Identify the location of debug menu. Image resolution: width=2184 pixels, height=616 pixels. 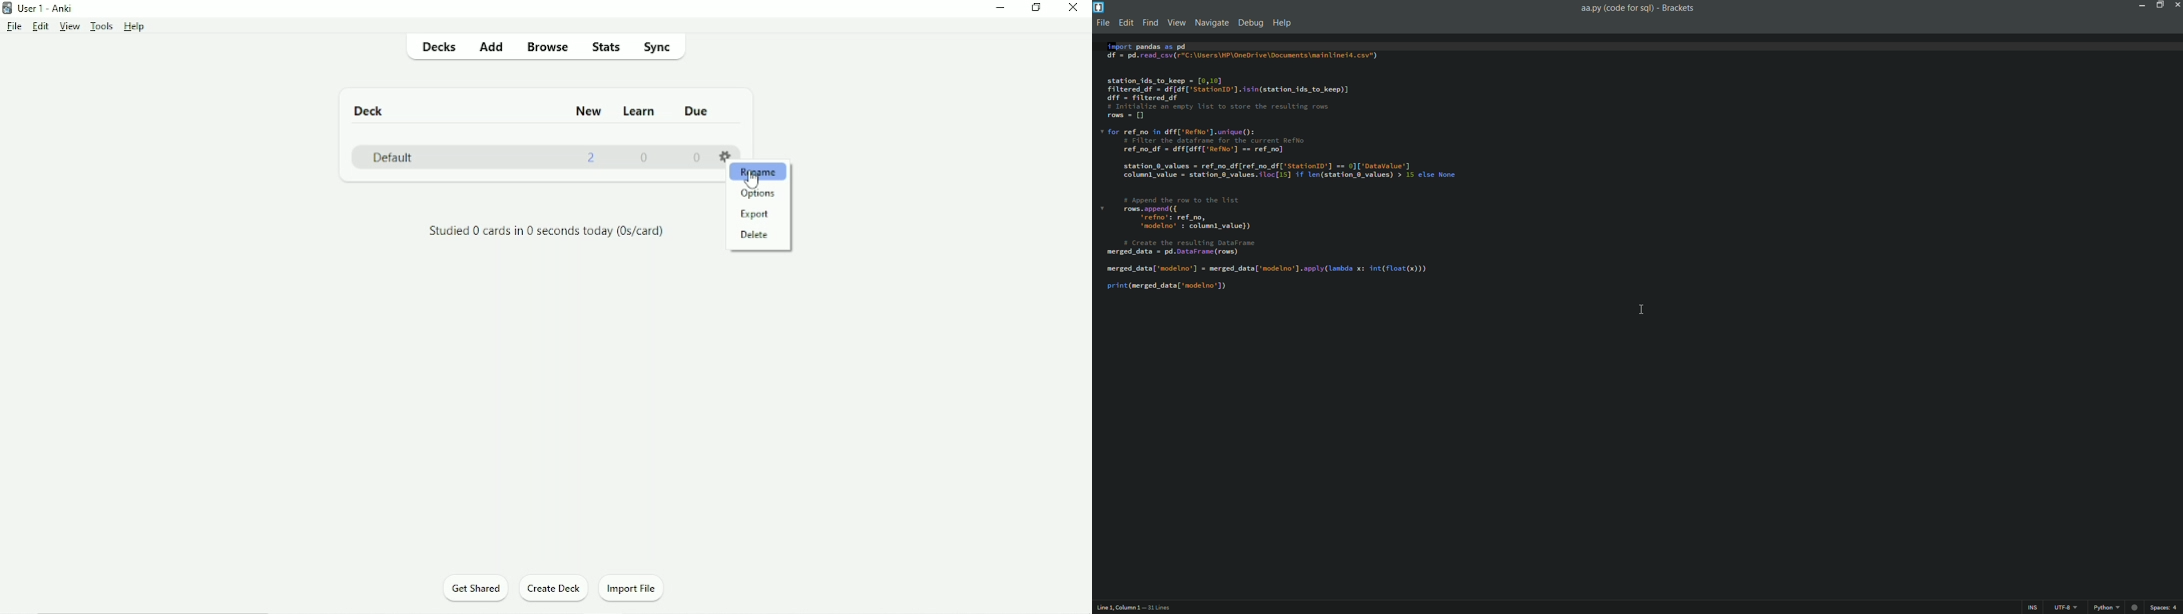
(1250, 24).